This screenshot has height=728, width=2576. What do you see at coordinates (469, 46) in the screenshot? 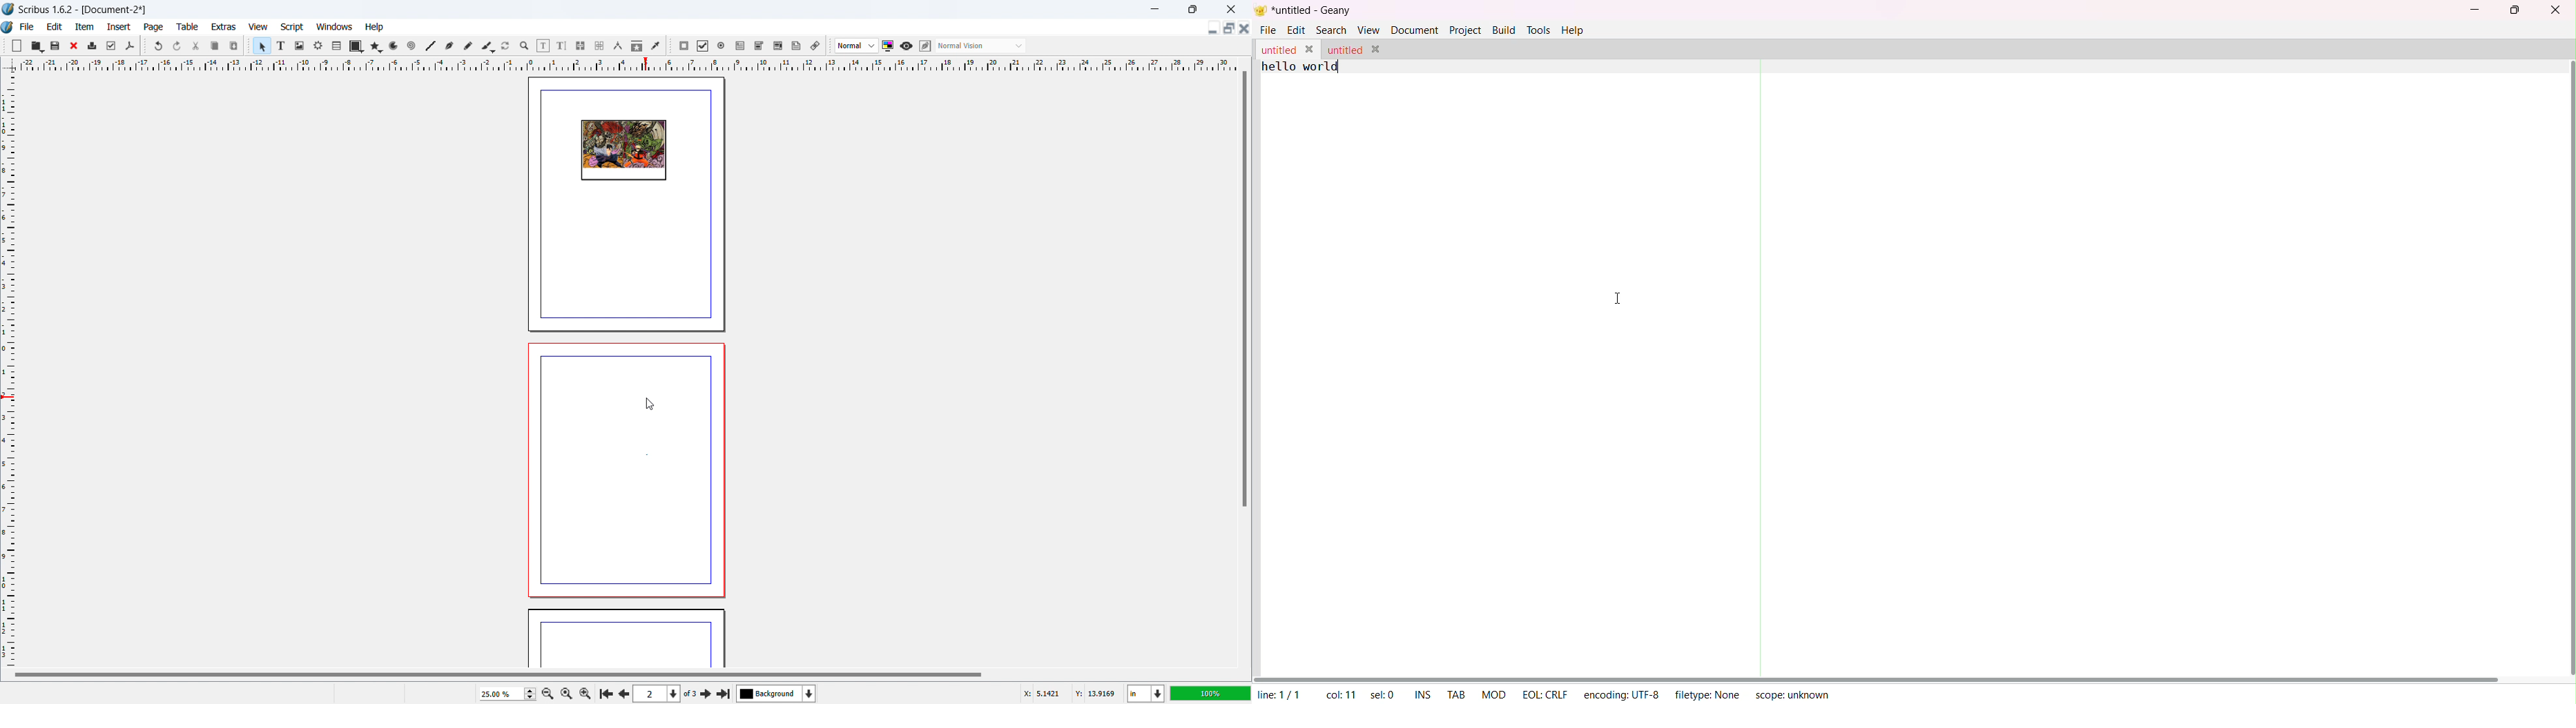
I see `freehand line` at bounding box center [469, 46].